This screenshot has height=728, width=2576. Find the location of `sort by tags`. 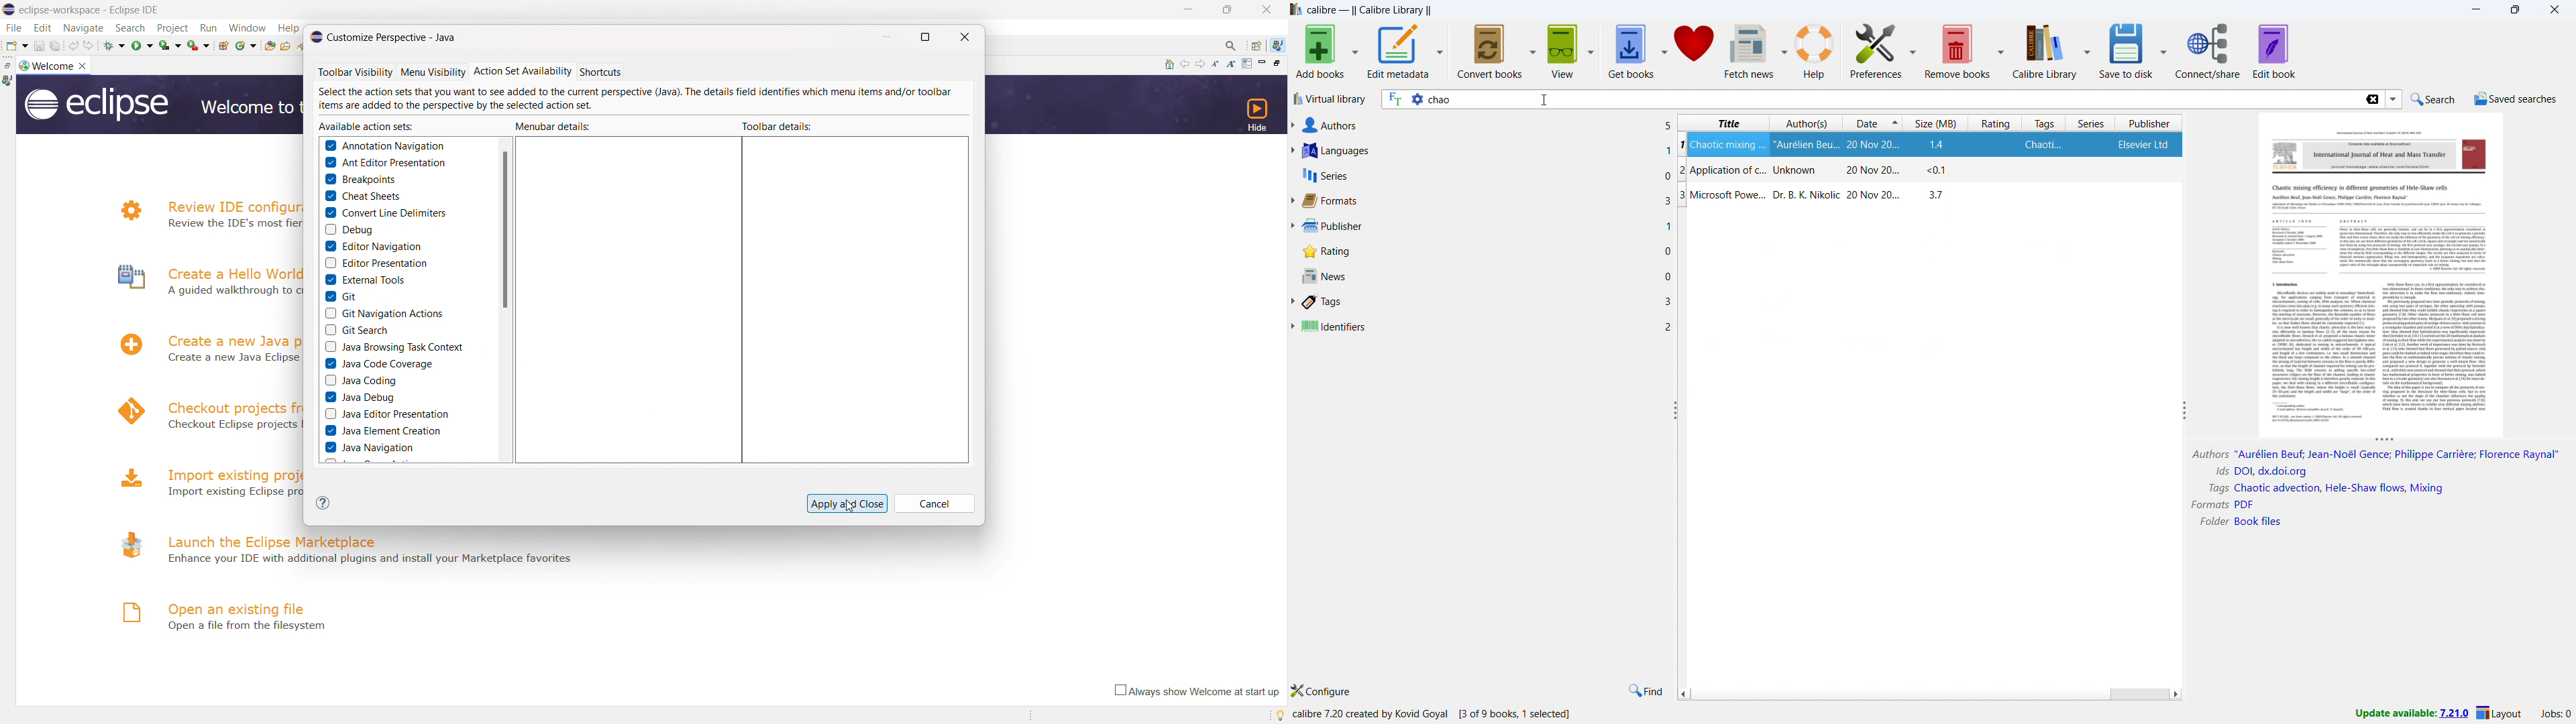

sort by tags is located at coordinates (2045, 123).